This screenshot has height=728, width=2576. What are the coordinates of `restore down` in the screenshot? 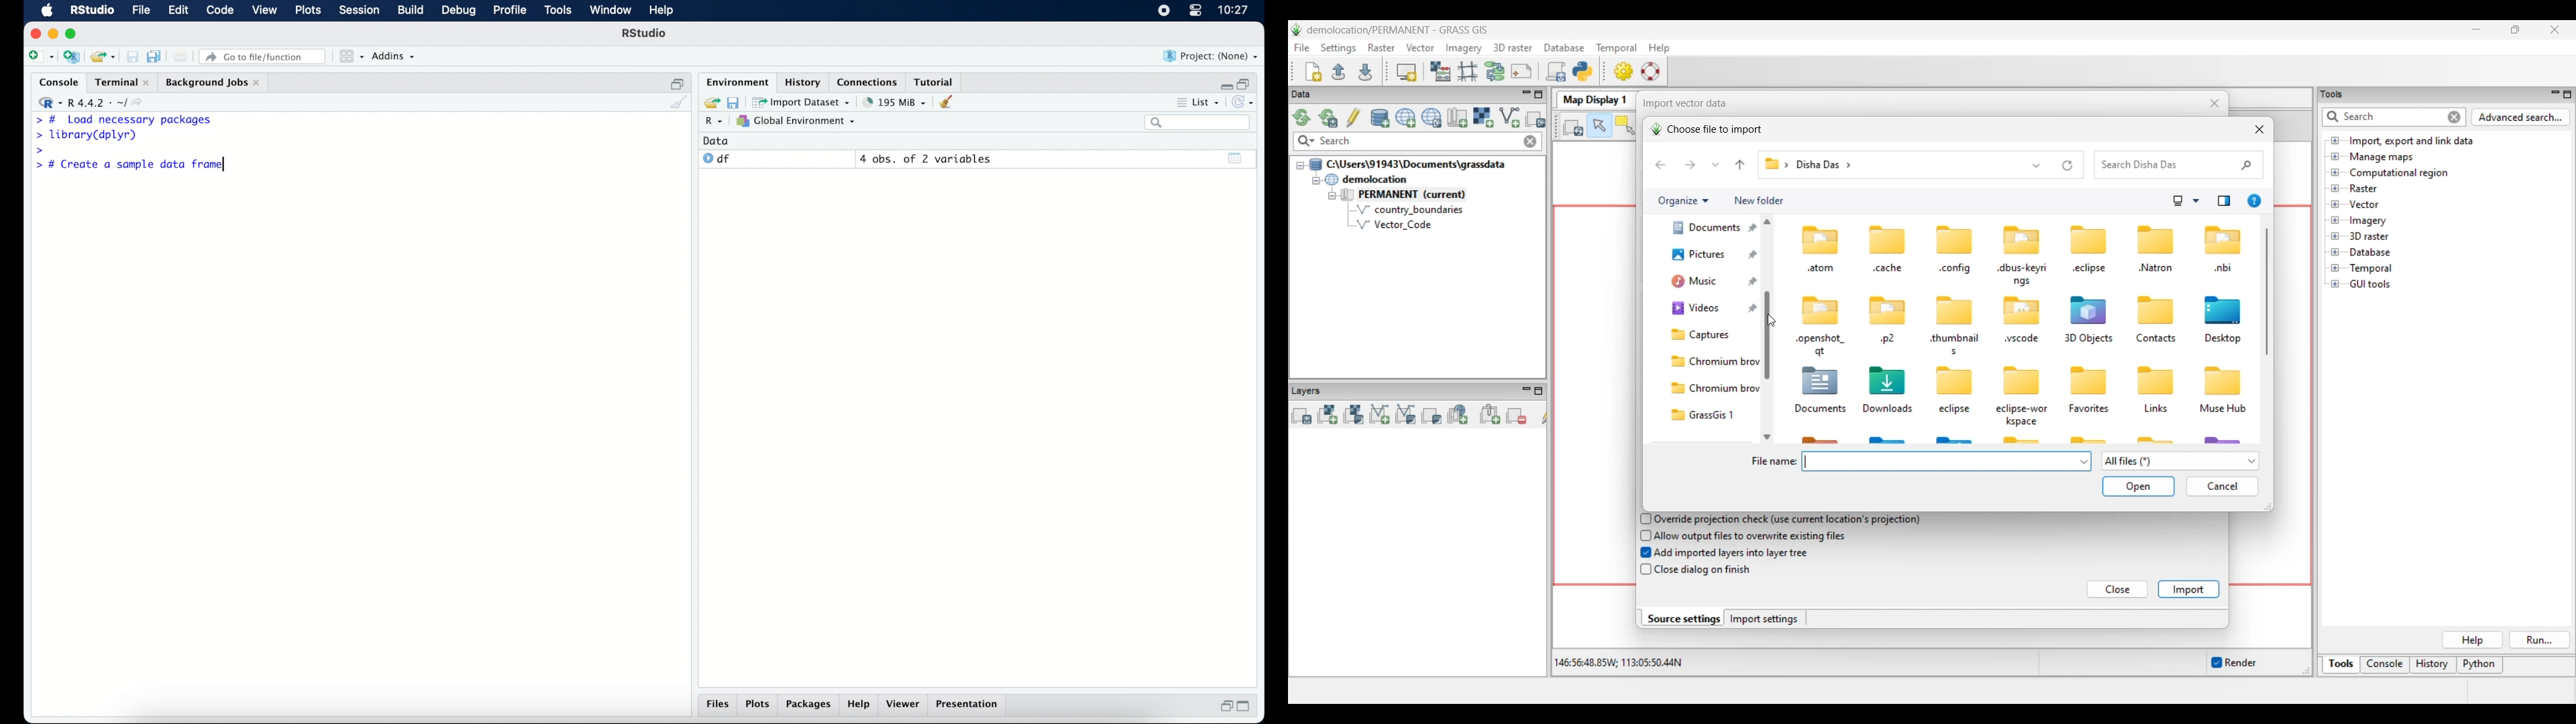 It's located at (1224, 707).